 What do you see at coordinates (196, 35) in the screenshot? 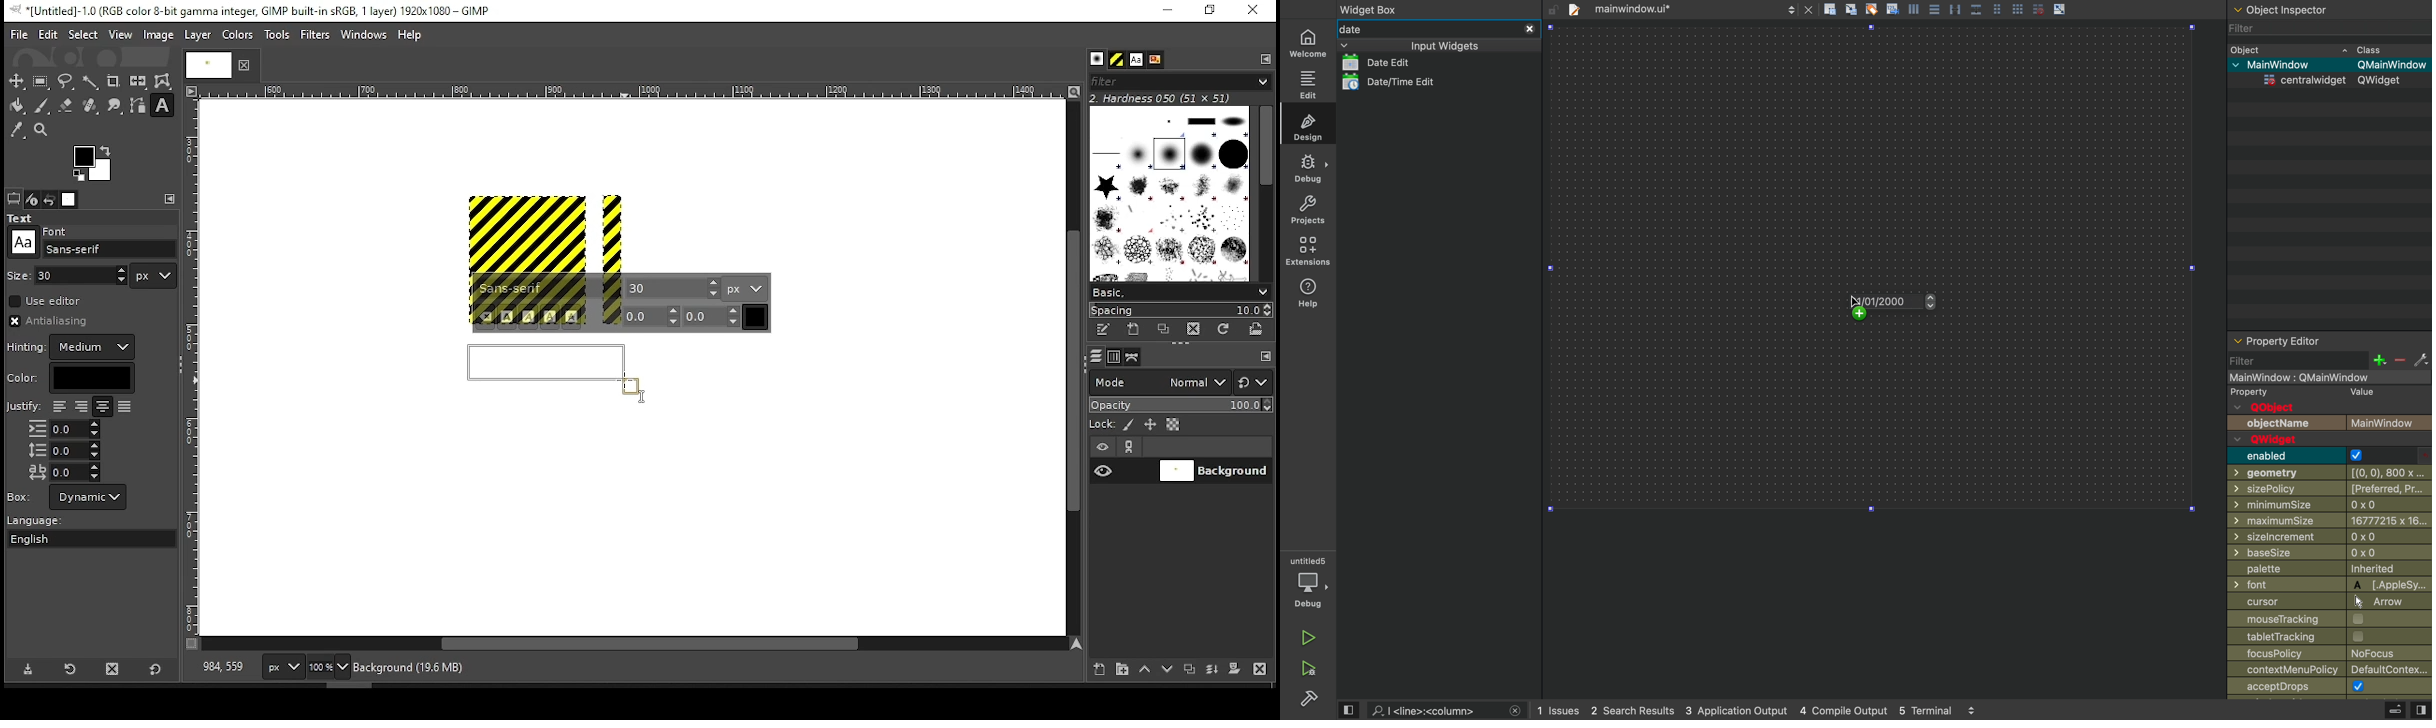
I see `layer` at bounding box center [196, 35].